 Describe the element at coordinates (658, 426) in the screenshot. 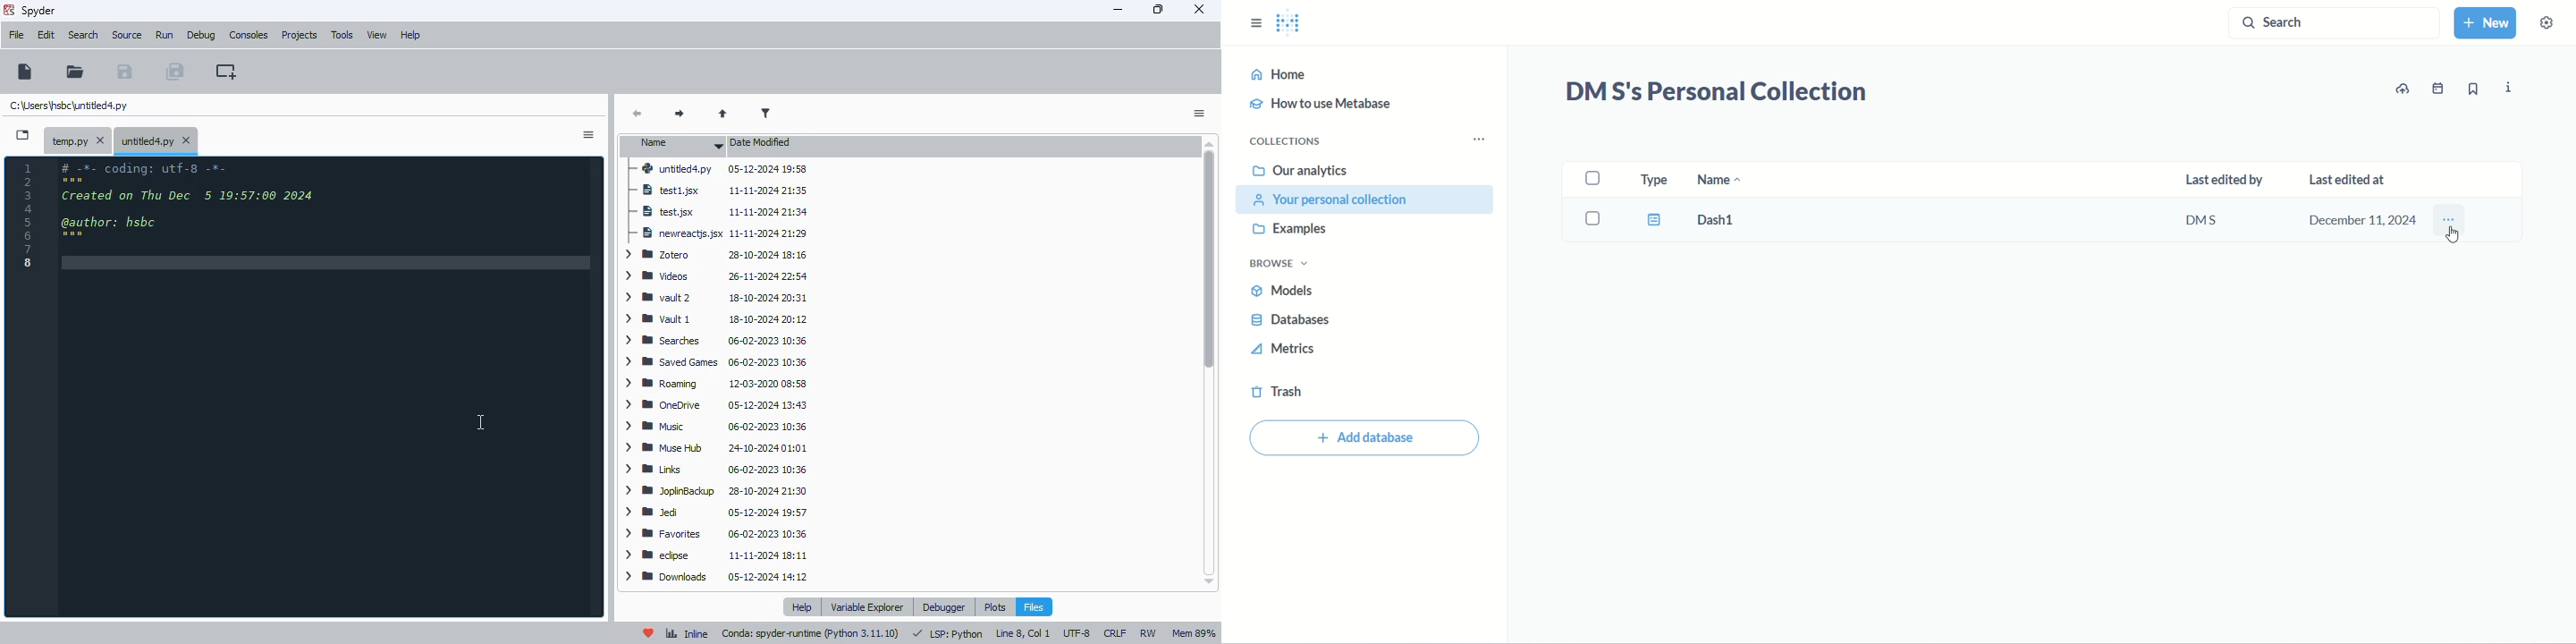

I see `Music` at that location.